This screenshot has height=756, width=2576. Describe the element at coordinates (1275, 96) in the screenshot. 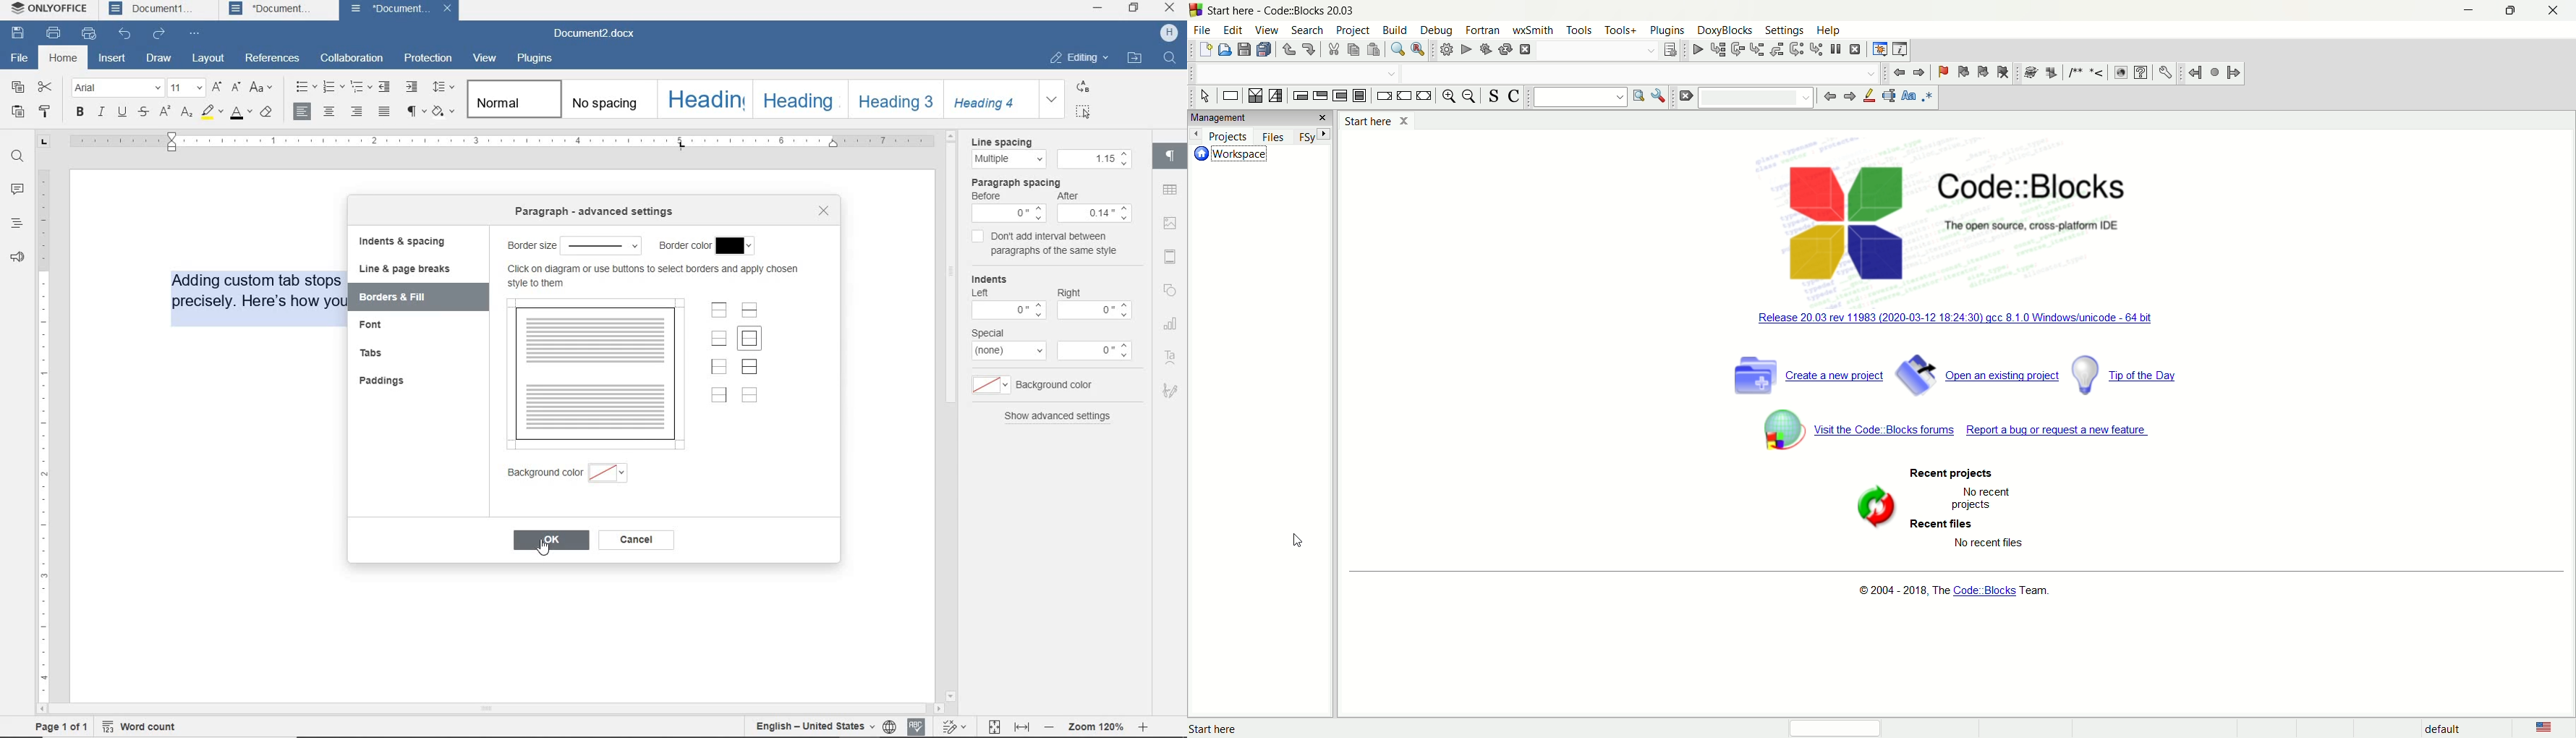

I see `selection` at that location.